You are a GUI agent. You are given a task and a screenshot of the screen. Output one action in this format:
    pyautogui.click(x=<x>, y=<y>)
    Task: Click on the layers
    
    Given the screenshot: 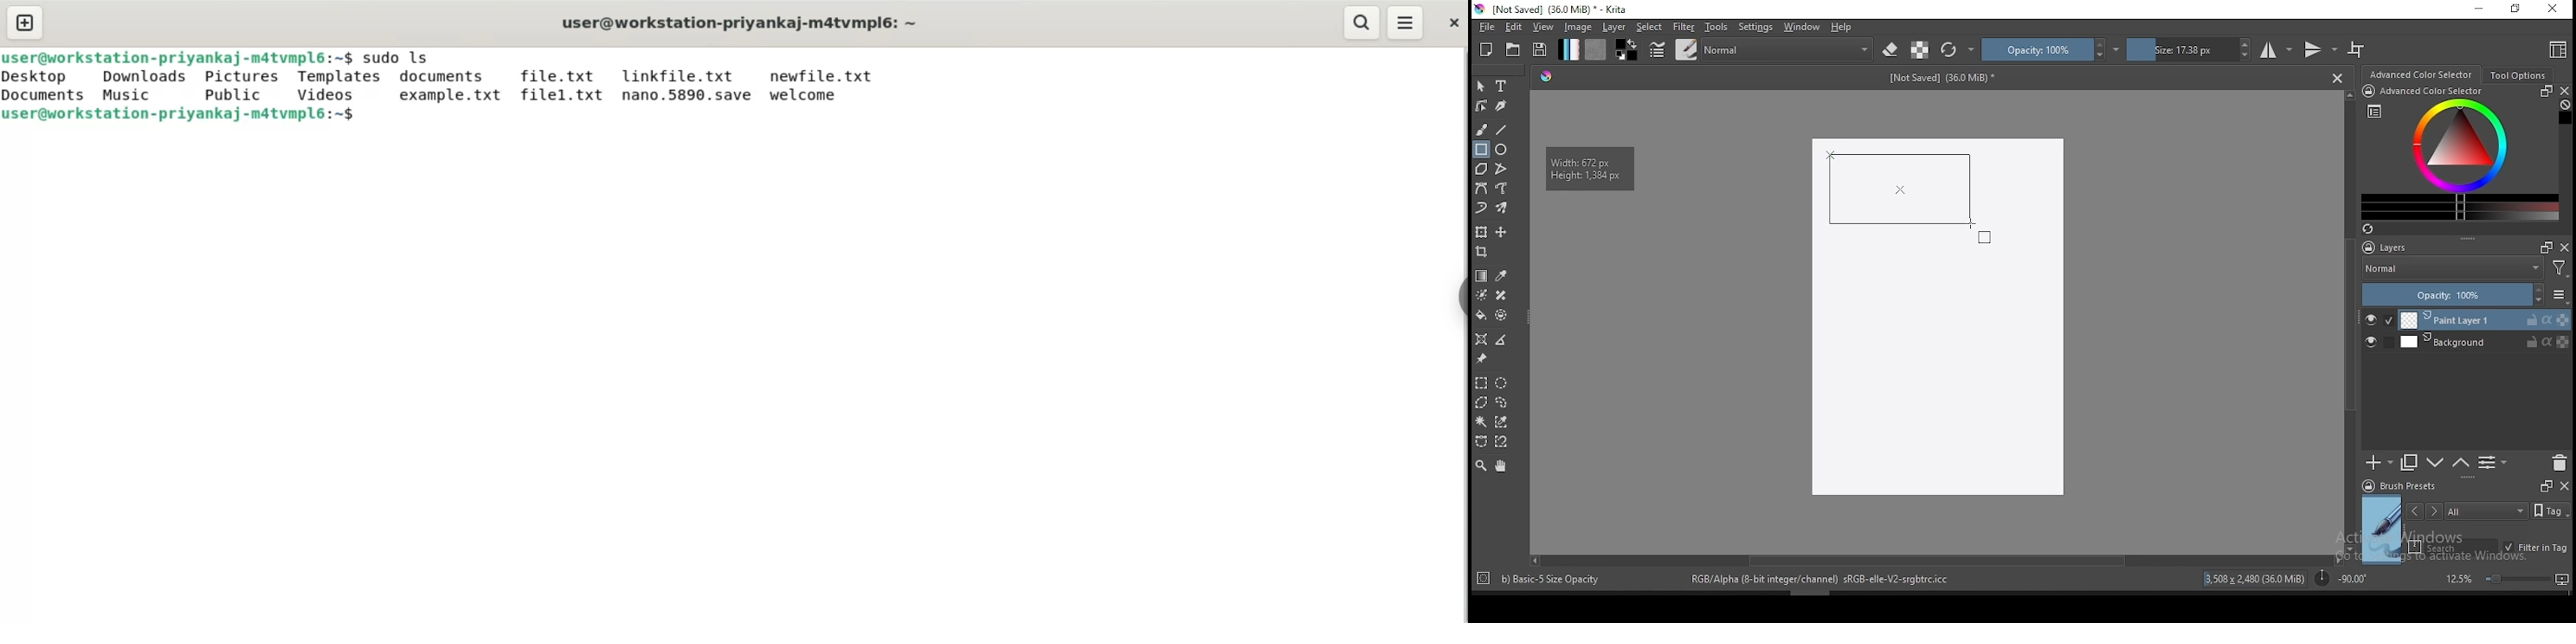 What is the action you would take?
    pyautogui.click(x=2390, y=248)
    